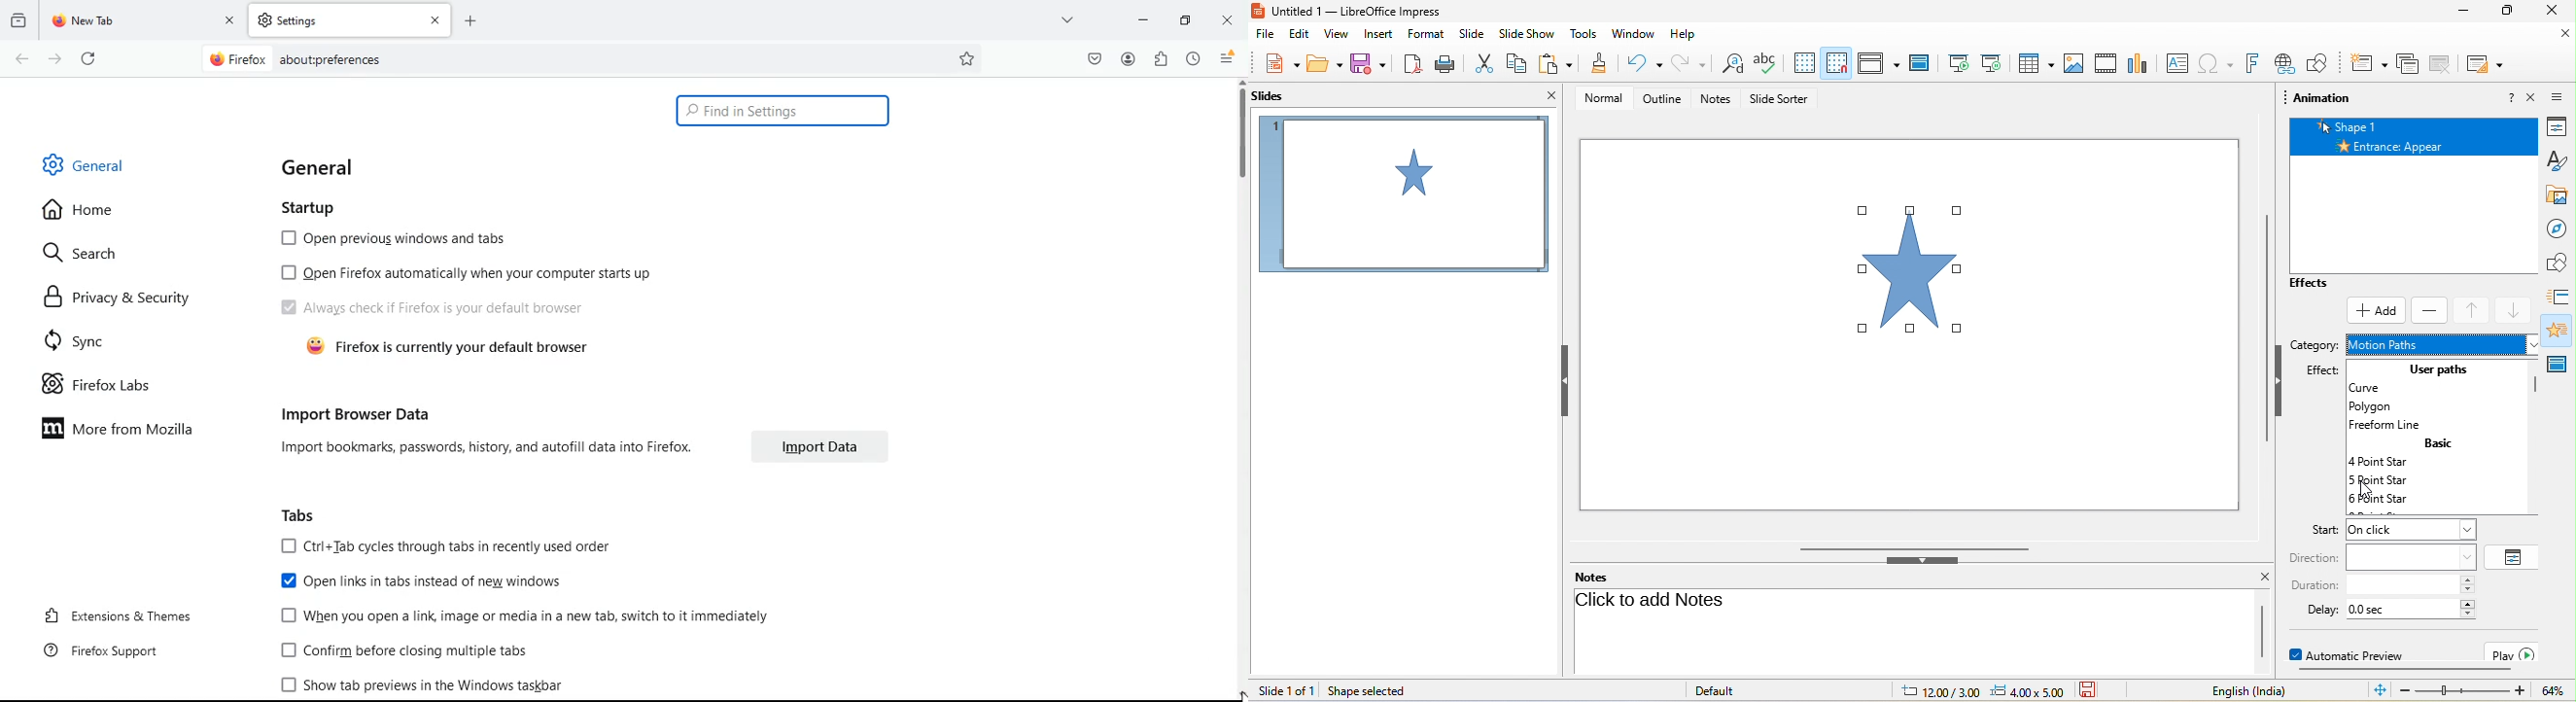 Image resolution: width=2576 pixels, height=728 pixels. What do you see at coordinates (447, 349) in the screenshot?
I see `firefox current browser` at bounding box center [447, 349].